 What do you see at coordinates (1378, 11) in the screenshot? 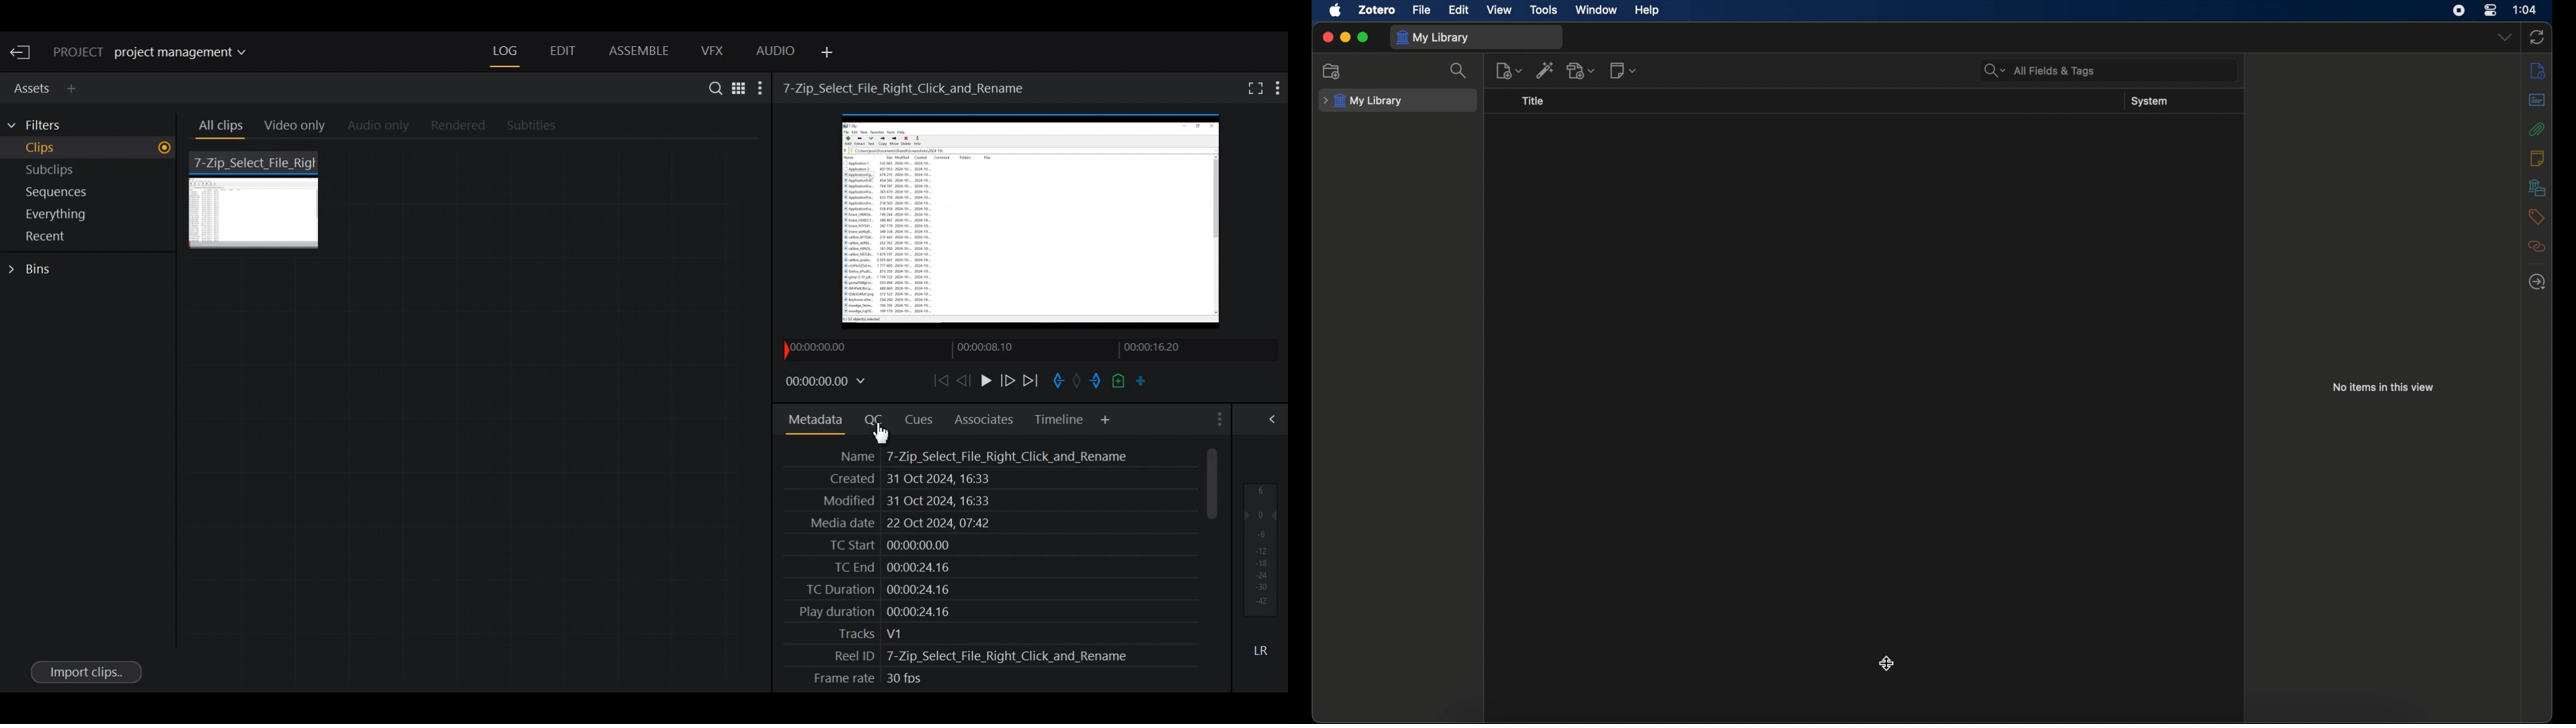
I see `zotero` at bounding box center [1378, 11].